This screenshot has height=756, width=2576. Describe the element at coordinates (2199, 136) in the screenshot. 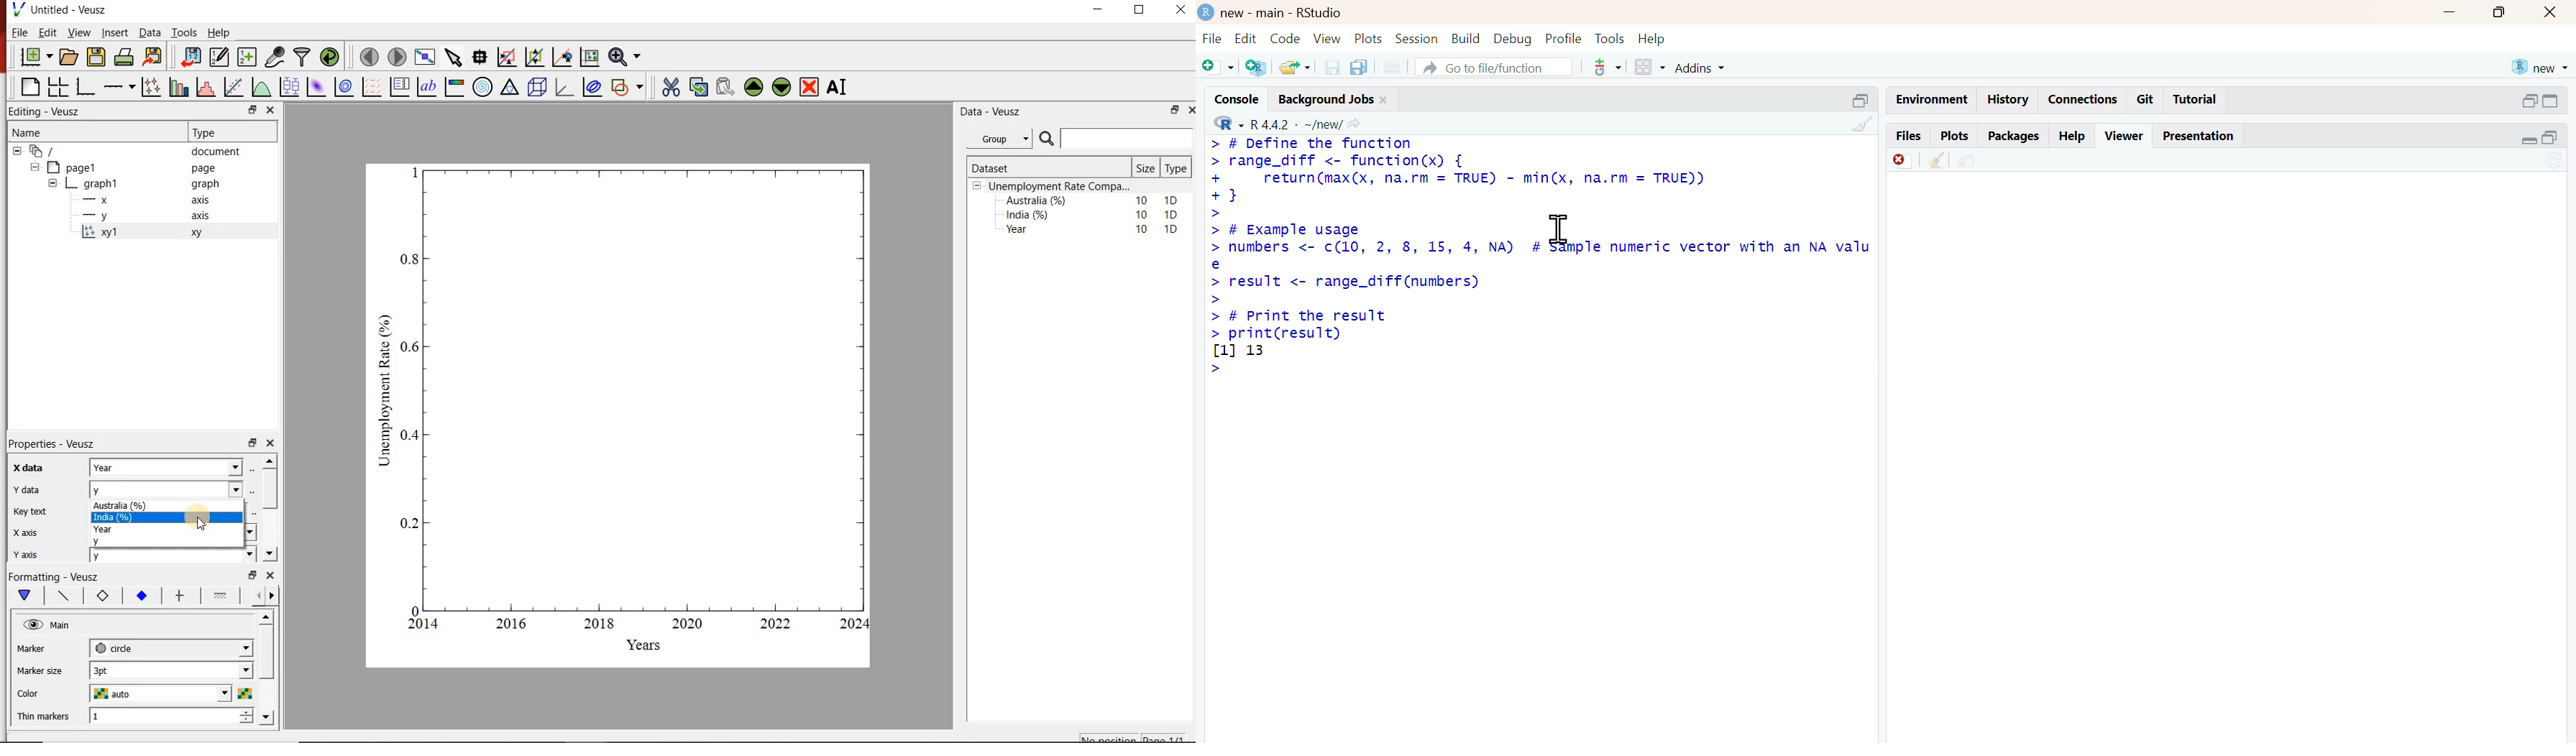

I see `Presentation` at that location.